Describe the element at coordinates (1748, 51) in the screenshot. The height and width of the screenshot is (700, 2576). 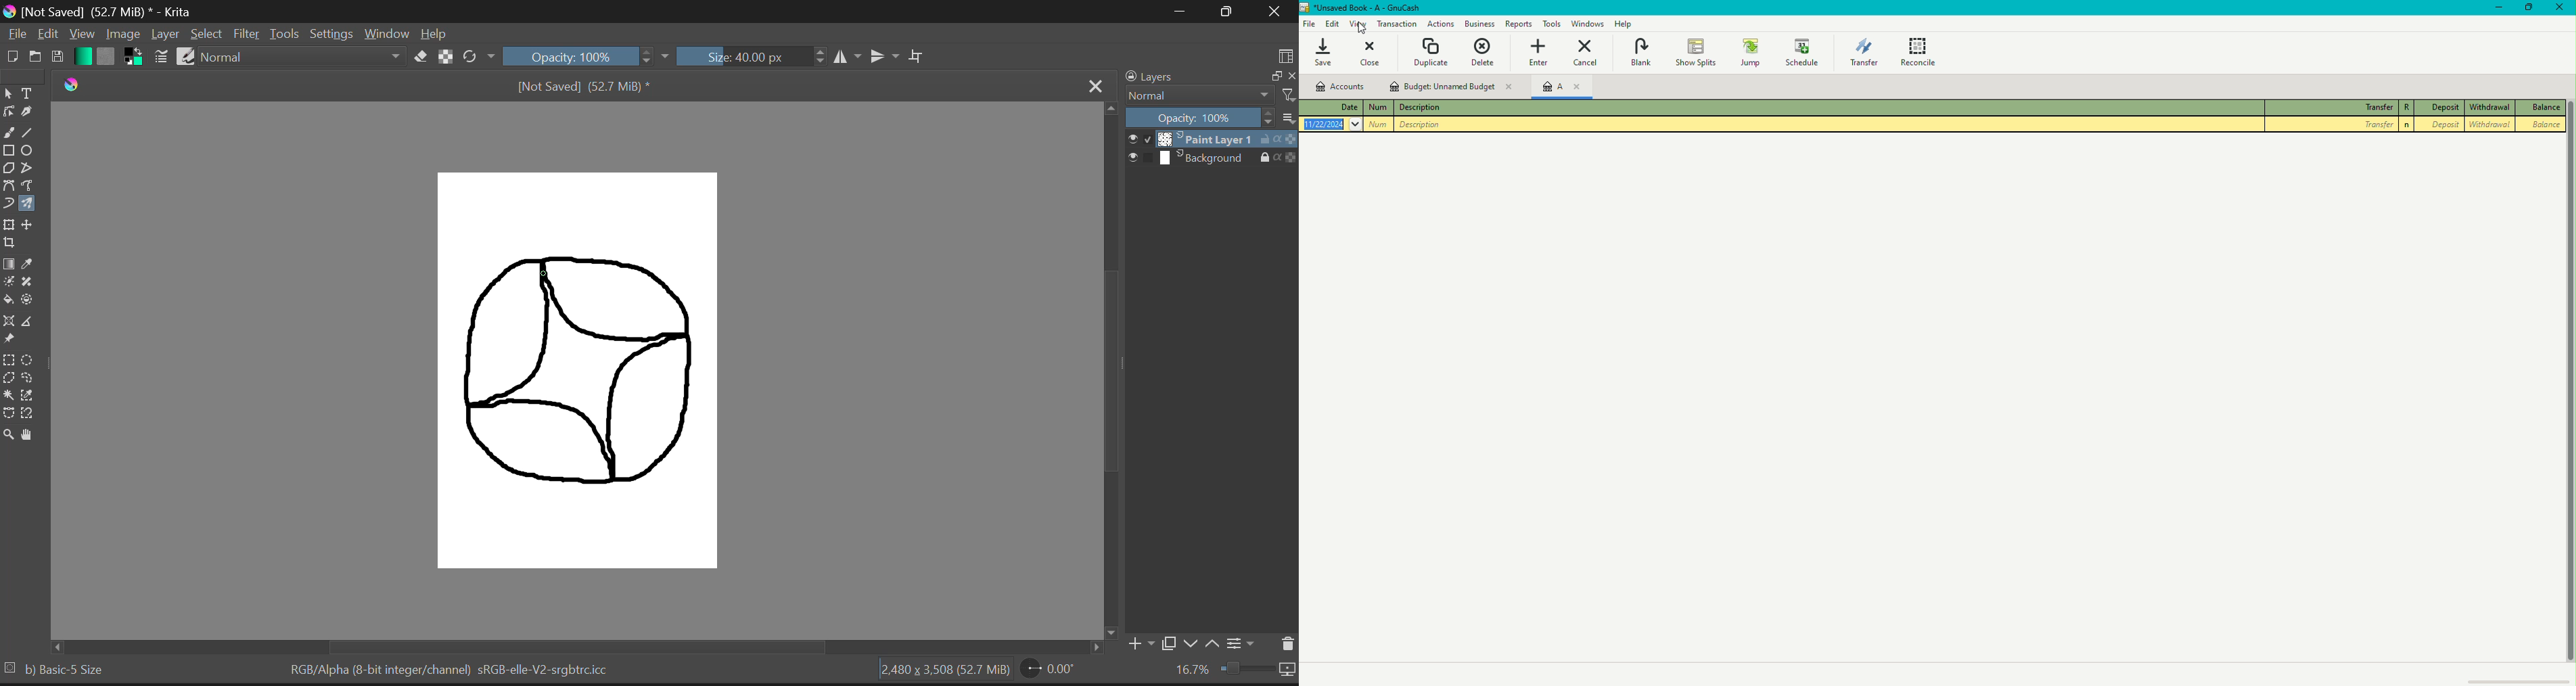
I see `Jump` at that location.